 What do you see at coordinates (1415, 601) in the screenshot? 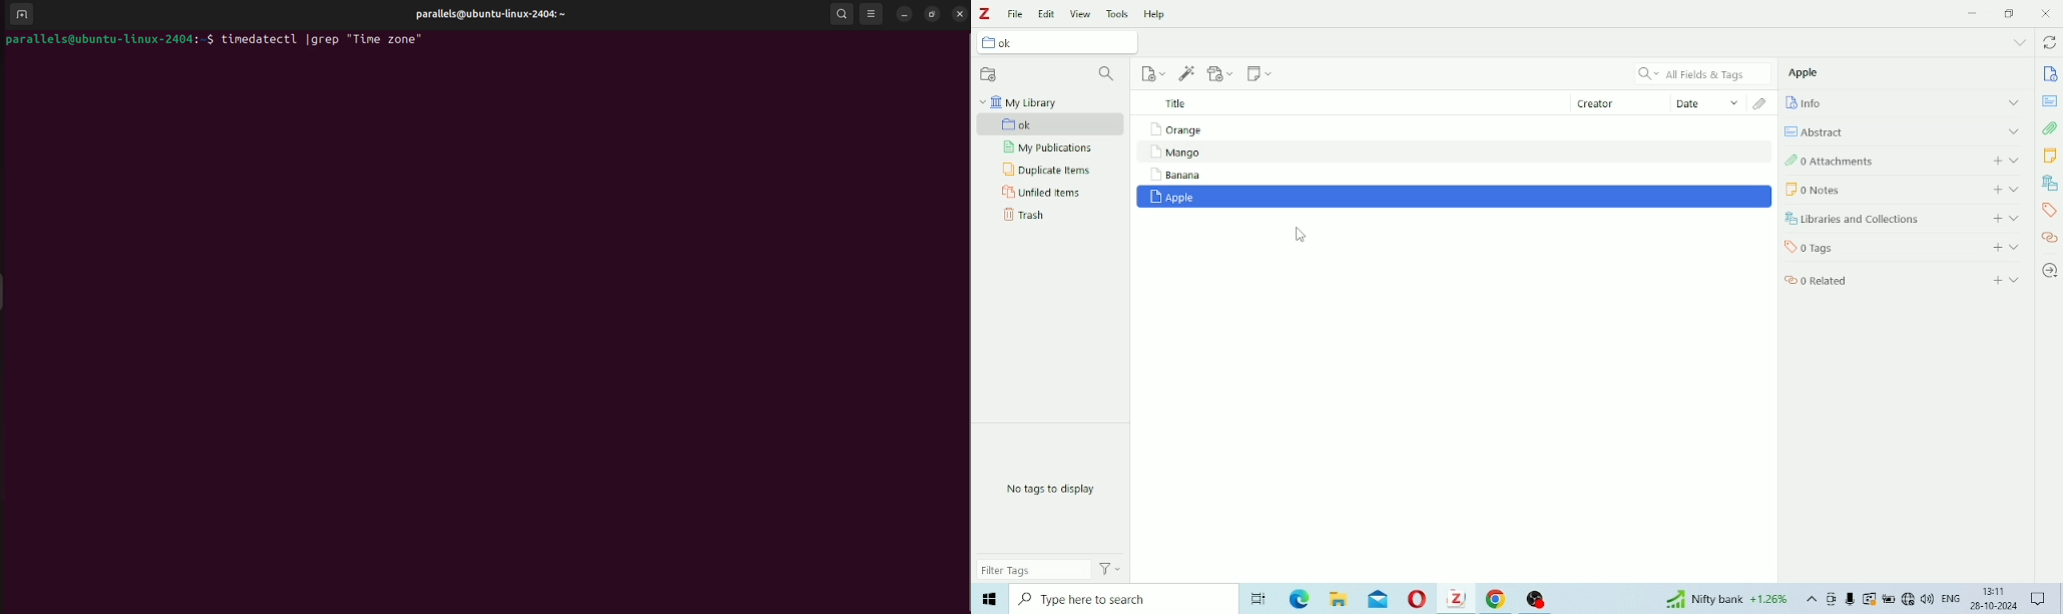
I see `Opera browser` at bounding box center [1415, 601].